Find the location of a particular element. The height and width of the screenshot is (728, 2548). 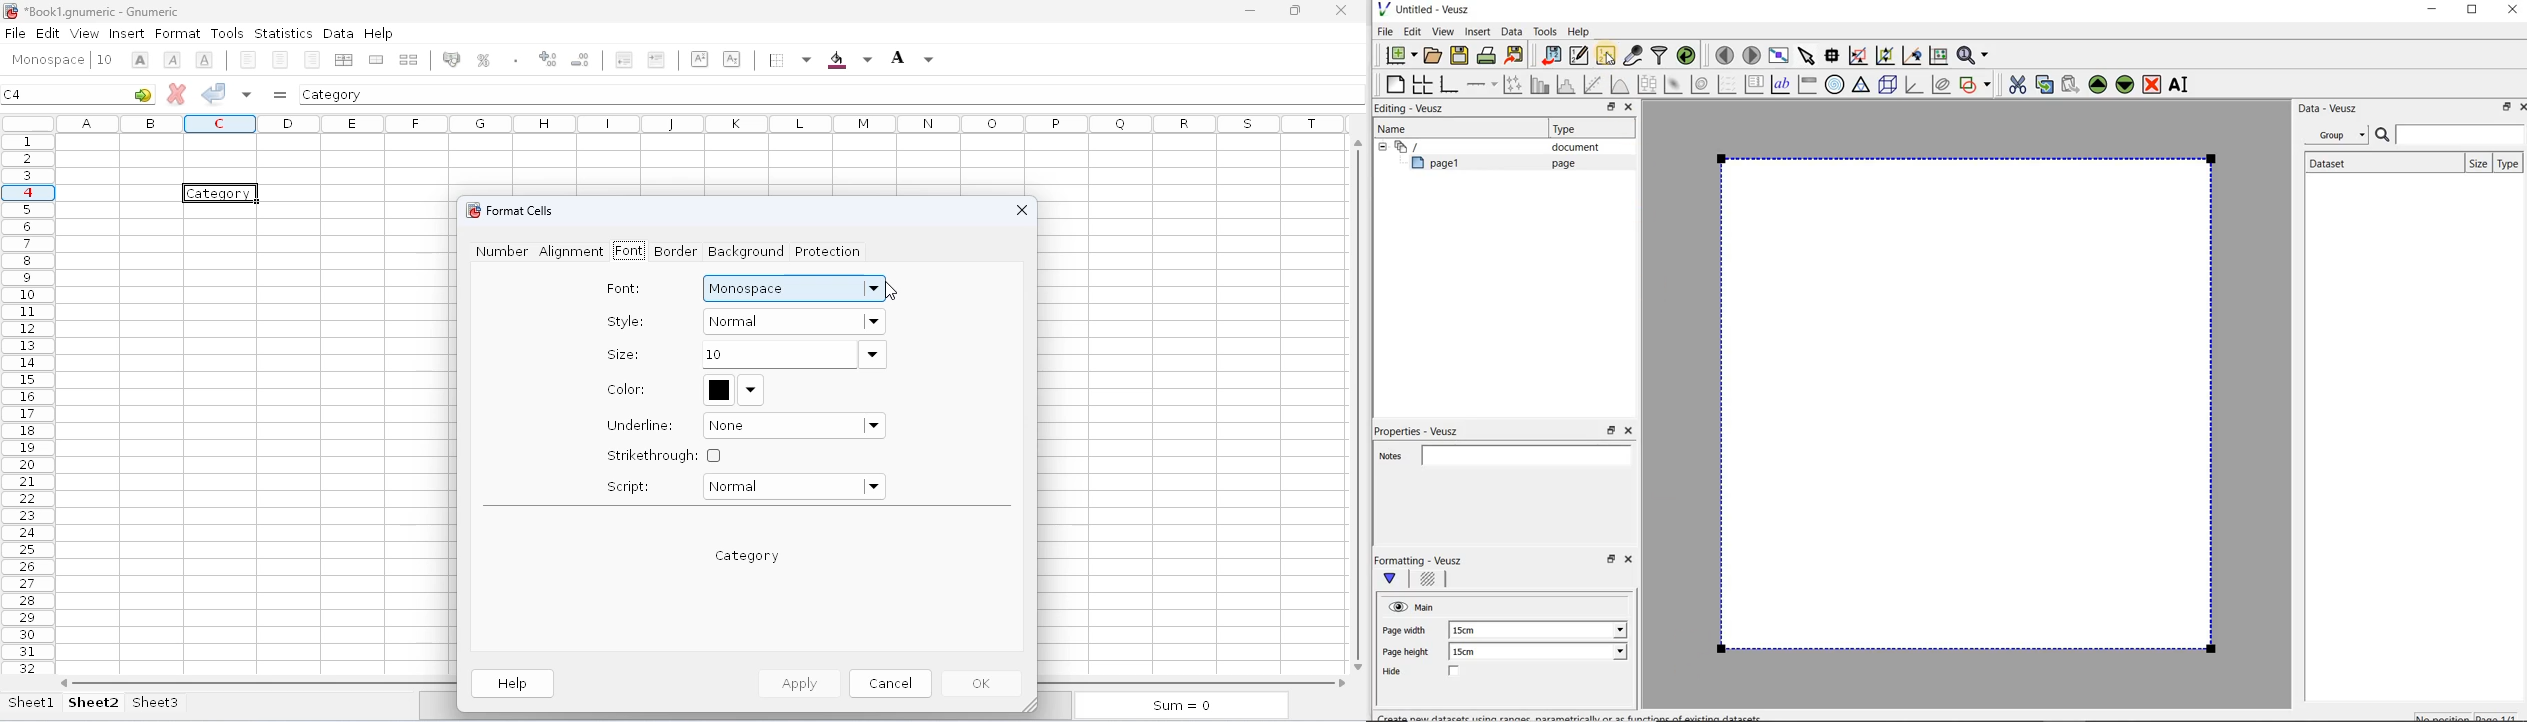

page1/1 is located at coordinates (2502, 716).